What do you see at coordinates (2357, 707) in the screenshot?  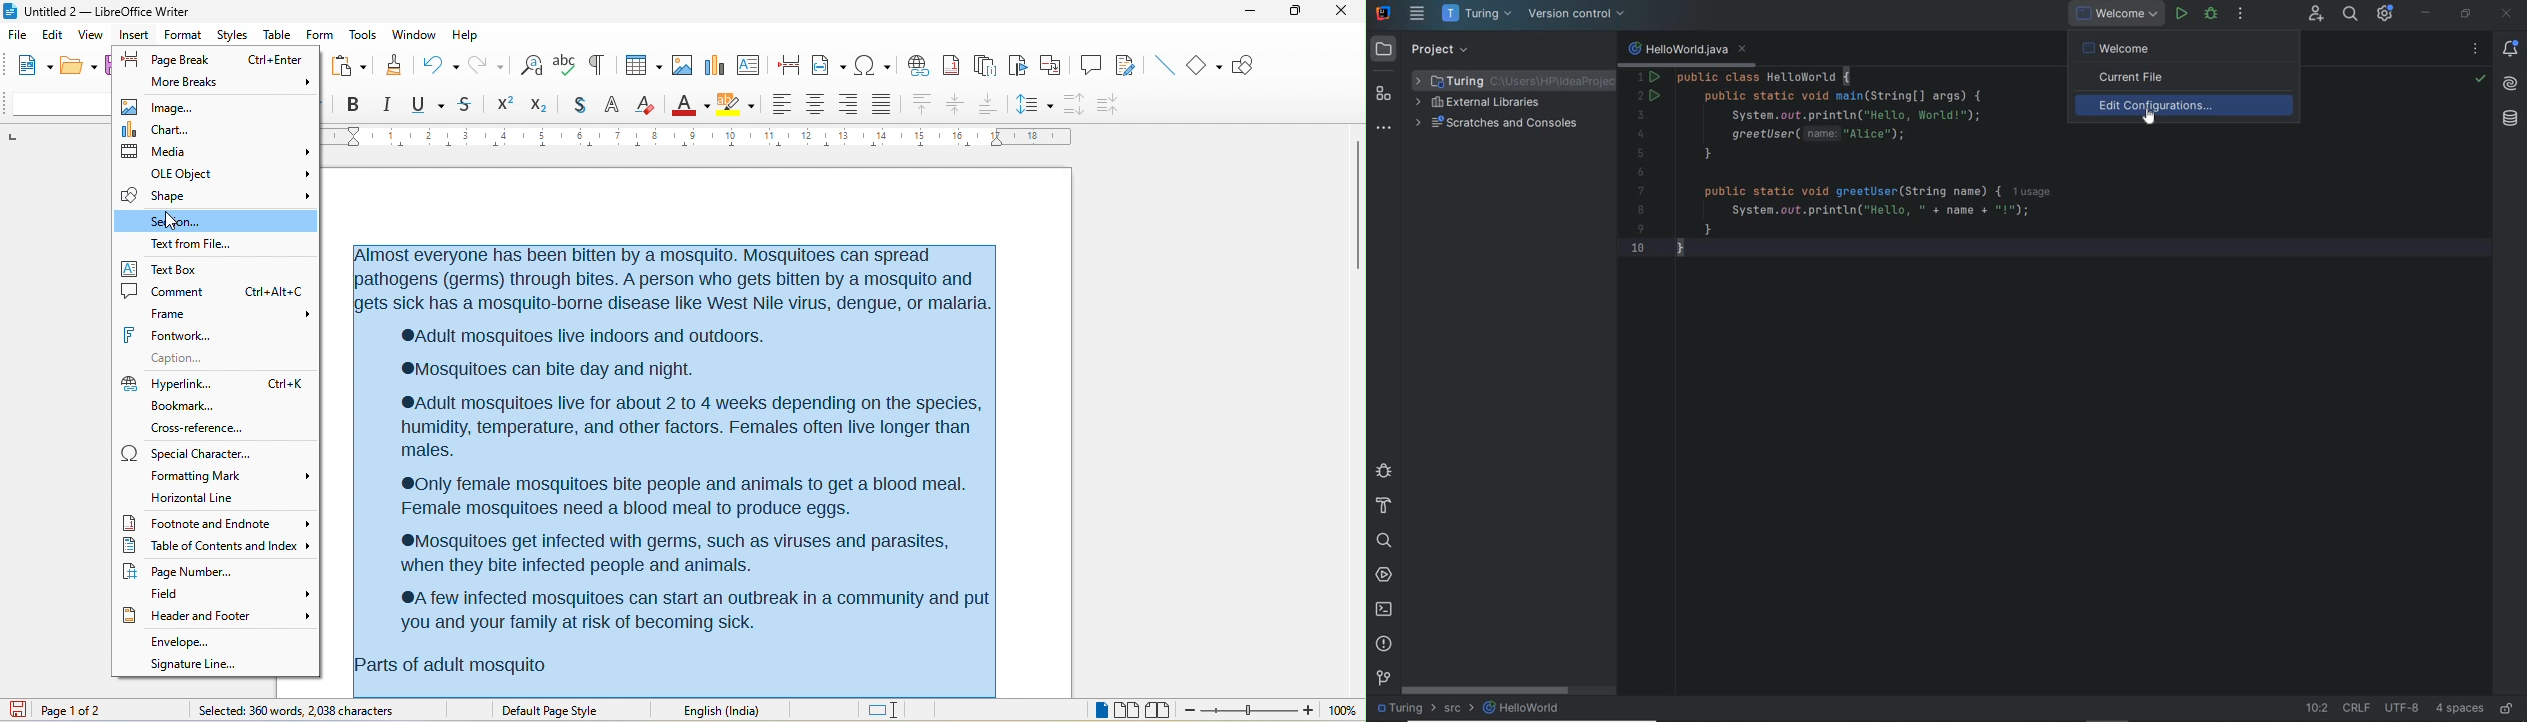 I see `line separator` at bounding box center [2357, 707].